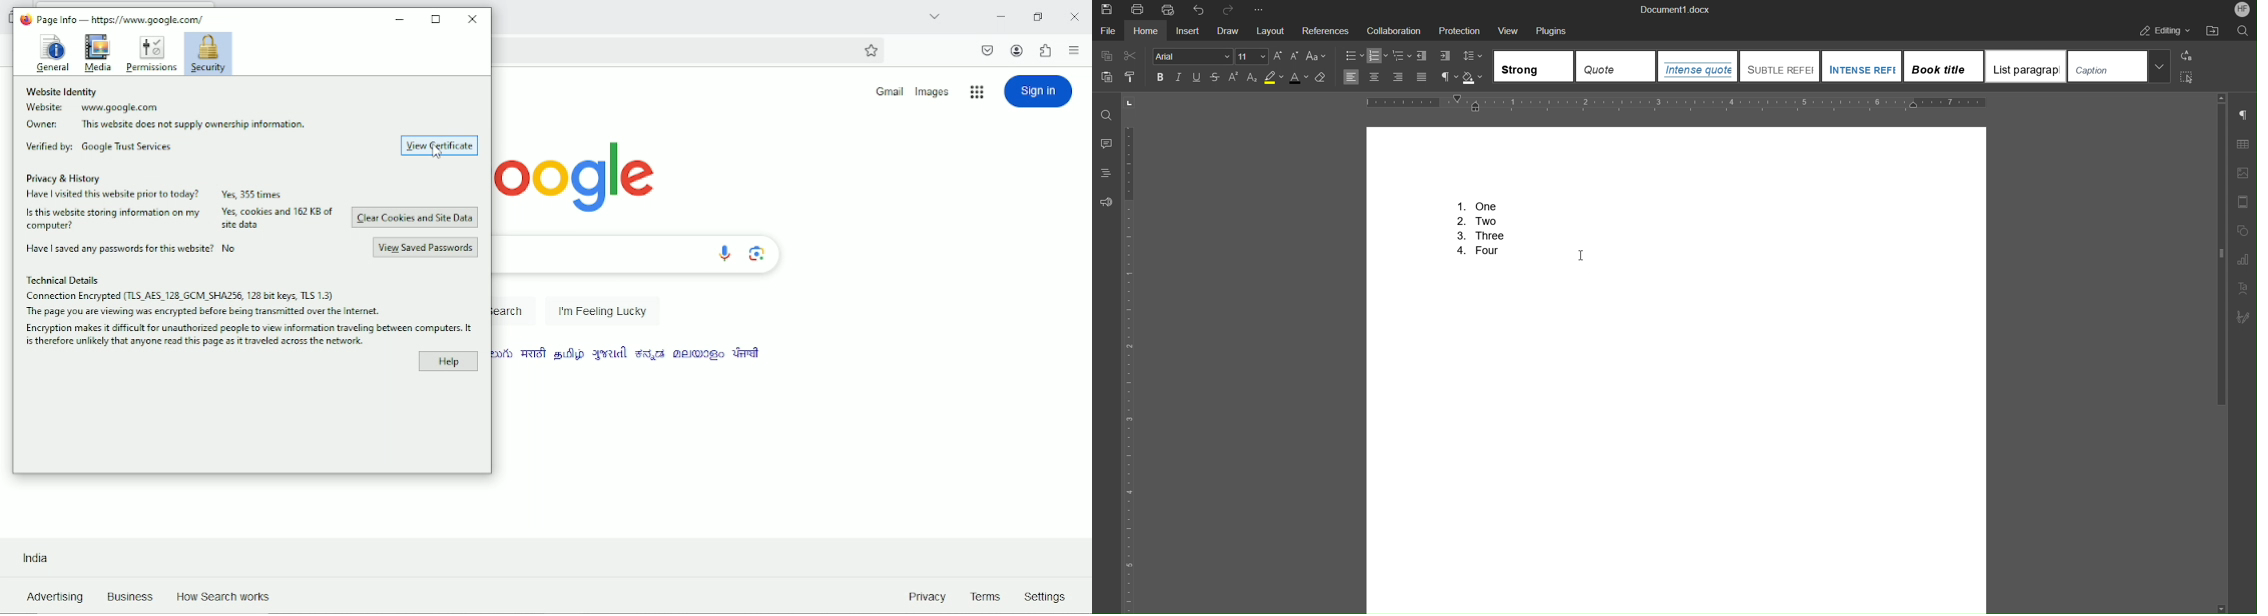  Describe the element at coordinates (988, 50) in the screenshot. I see `save to pocket` at that location.